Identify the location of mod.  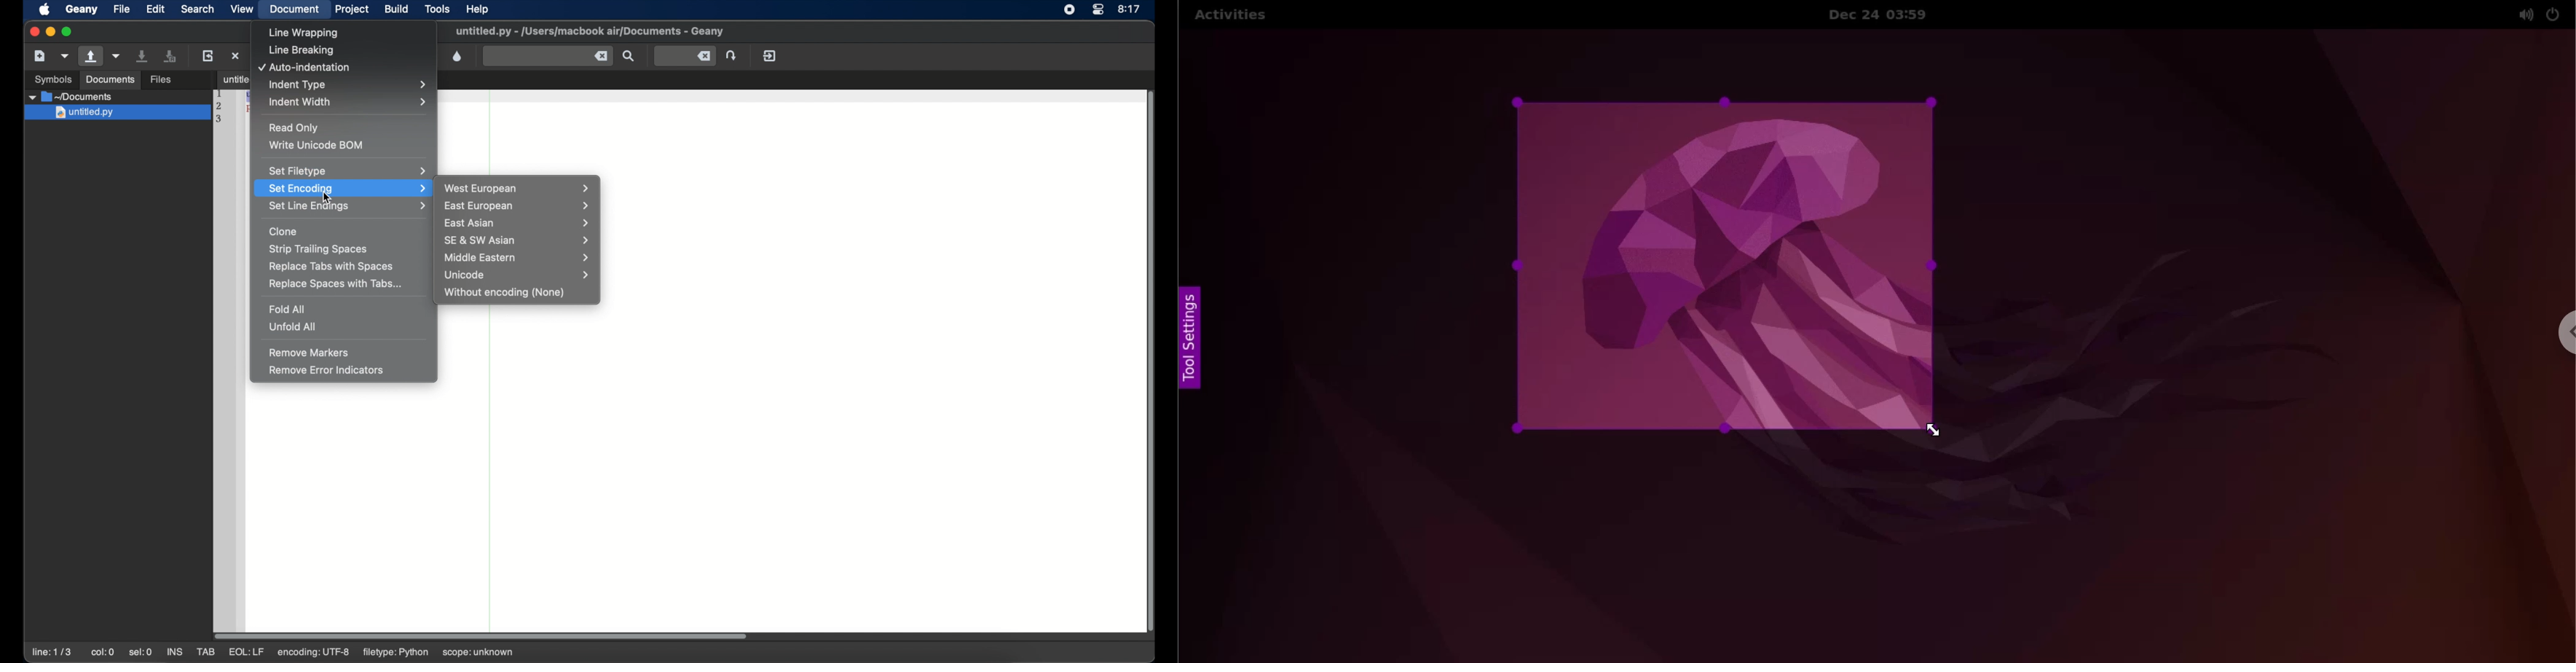
(245, 653).